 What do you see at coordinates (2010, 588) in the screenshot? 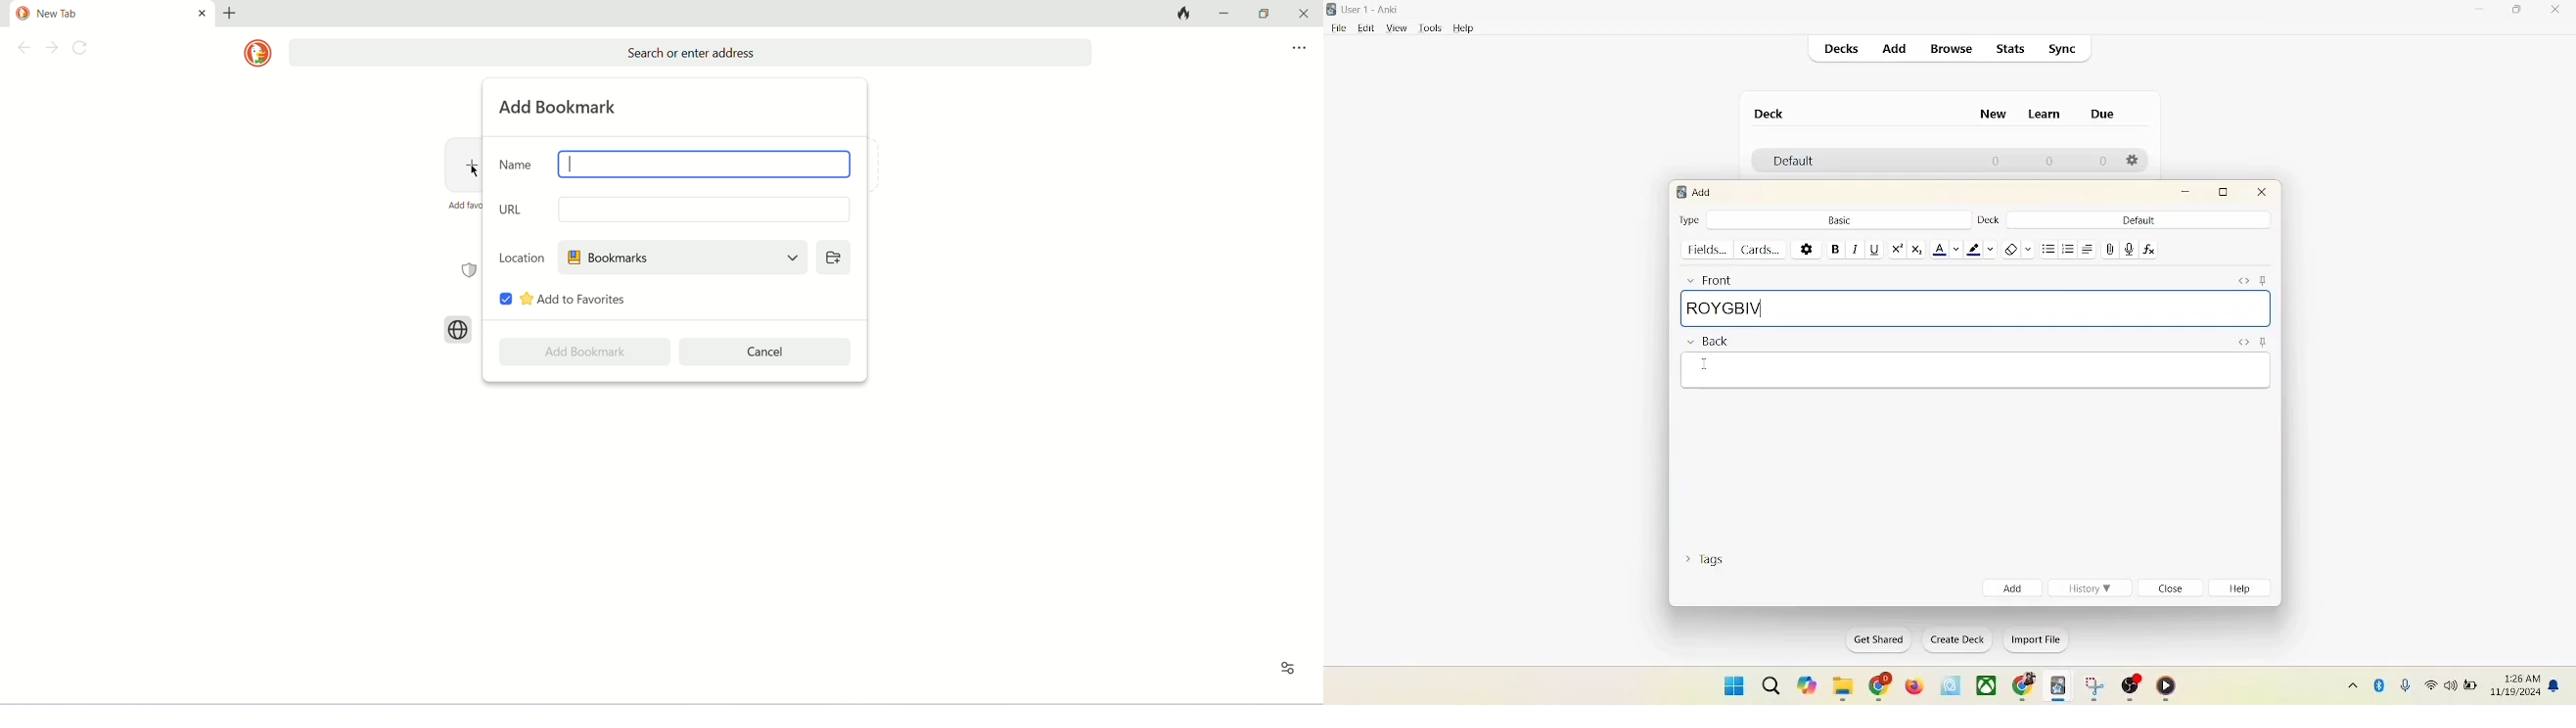
I see `add` at bounding box center [2010, 588].